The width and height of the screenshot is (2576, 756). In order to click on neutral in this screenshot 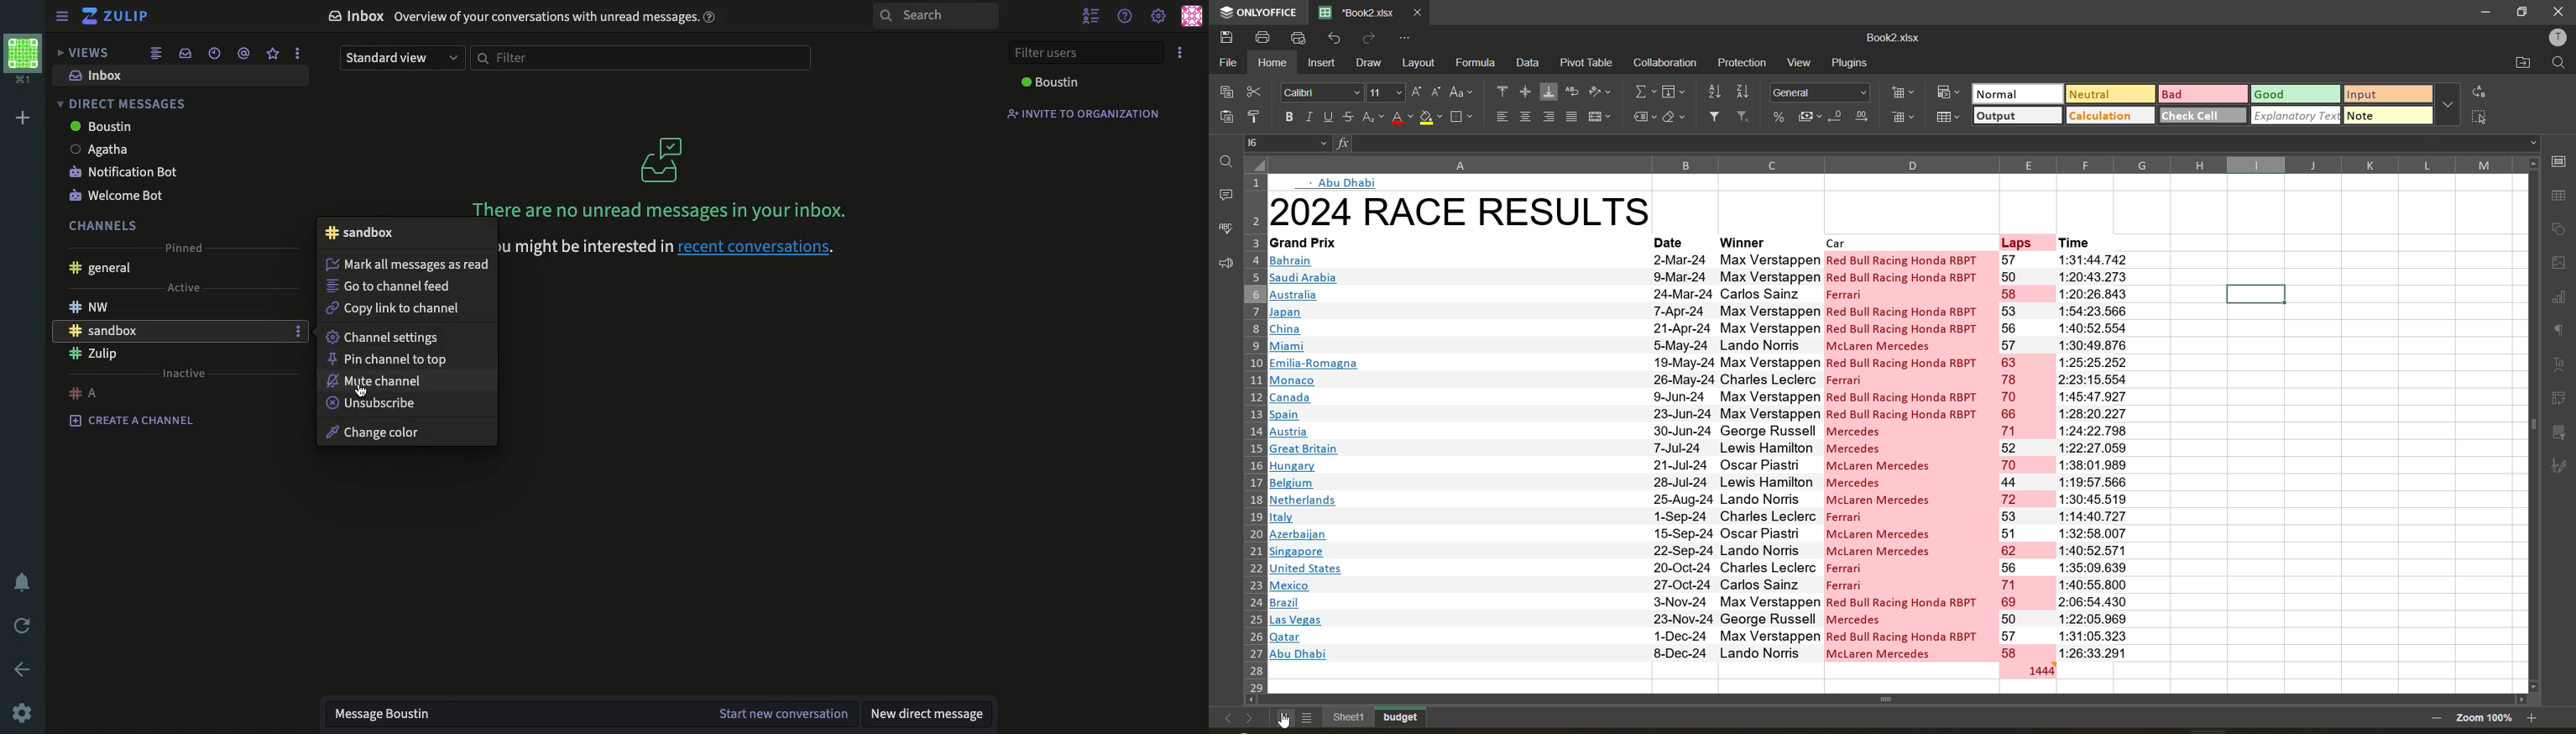, I will do `click(2110, 95)`.